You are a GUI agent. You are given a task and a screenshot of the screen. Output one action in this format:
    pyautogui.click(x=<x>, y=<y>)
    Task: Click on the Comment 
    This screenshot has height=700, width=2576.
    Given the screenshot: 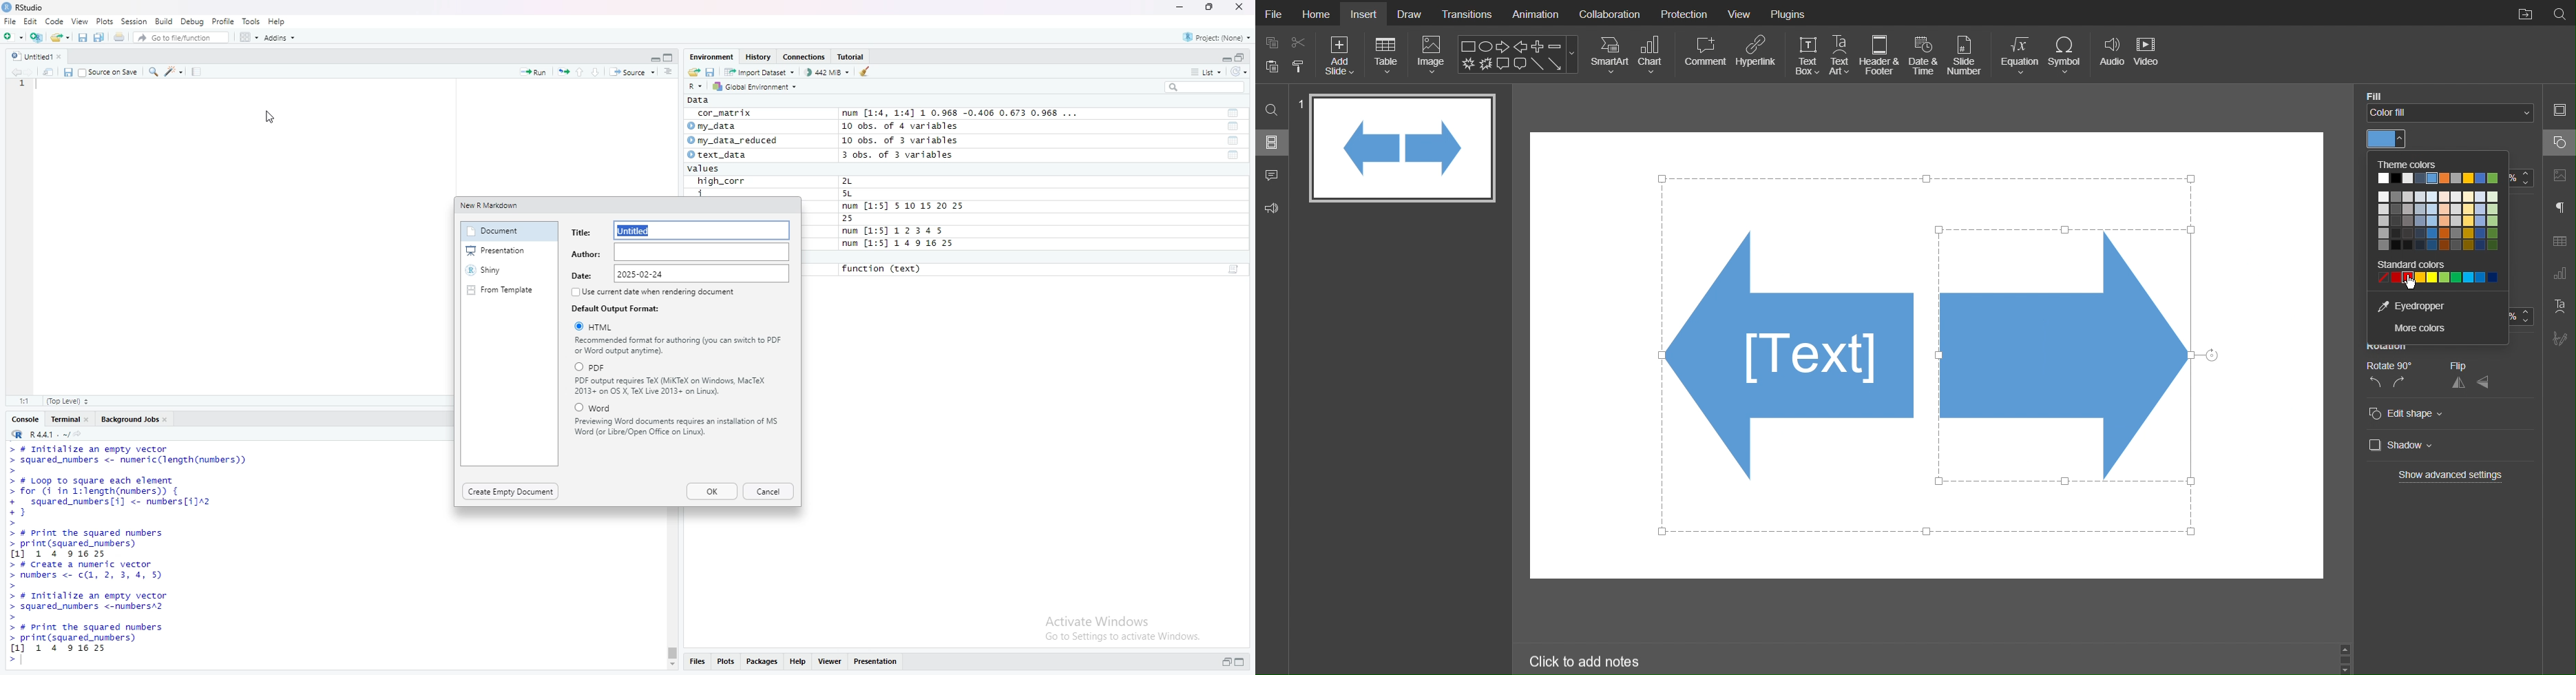 What is the action you would take?
    pyautogui.click(x=1704, y=55)
    